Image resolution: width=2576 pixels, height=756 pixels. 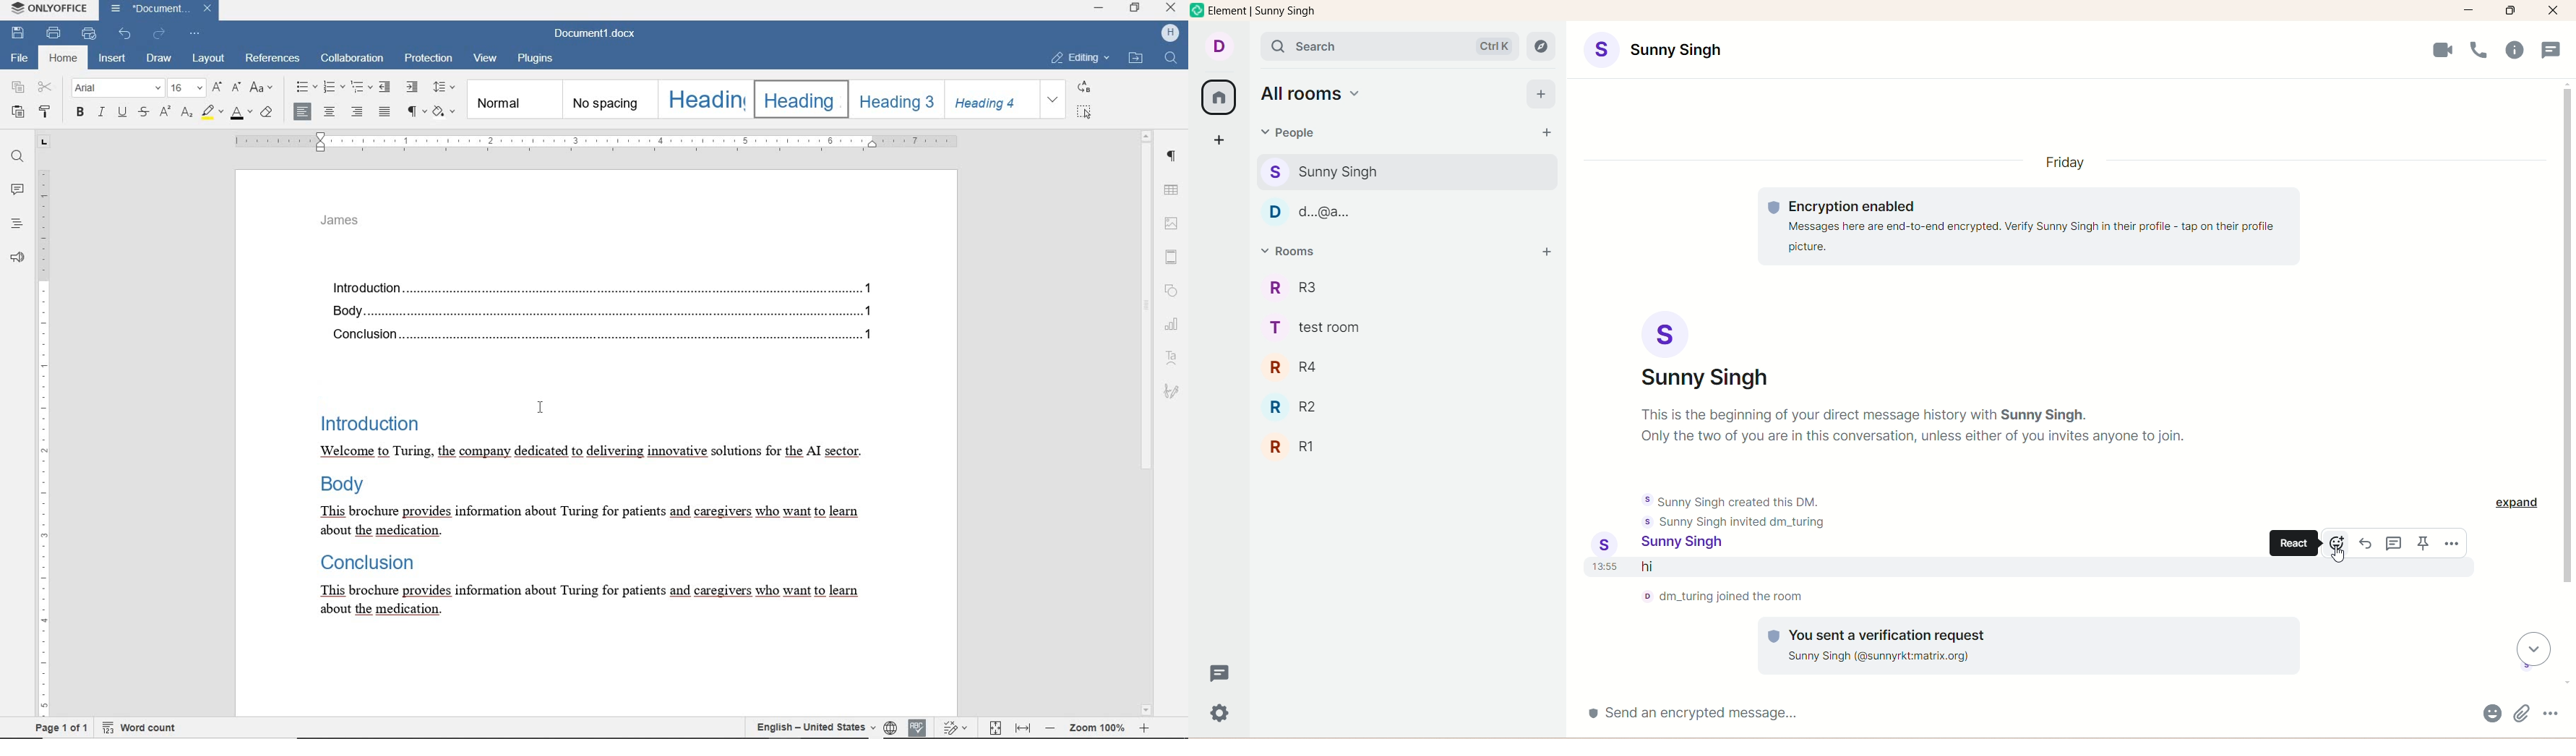 What do you see at coordinates (303, 112) in the screenshot?
I see `align left` at bounding box center [303, 112].